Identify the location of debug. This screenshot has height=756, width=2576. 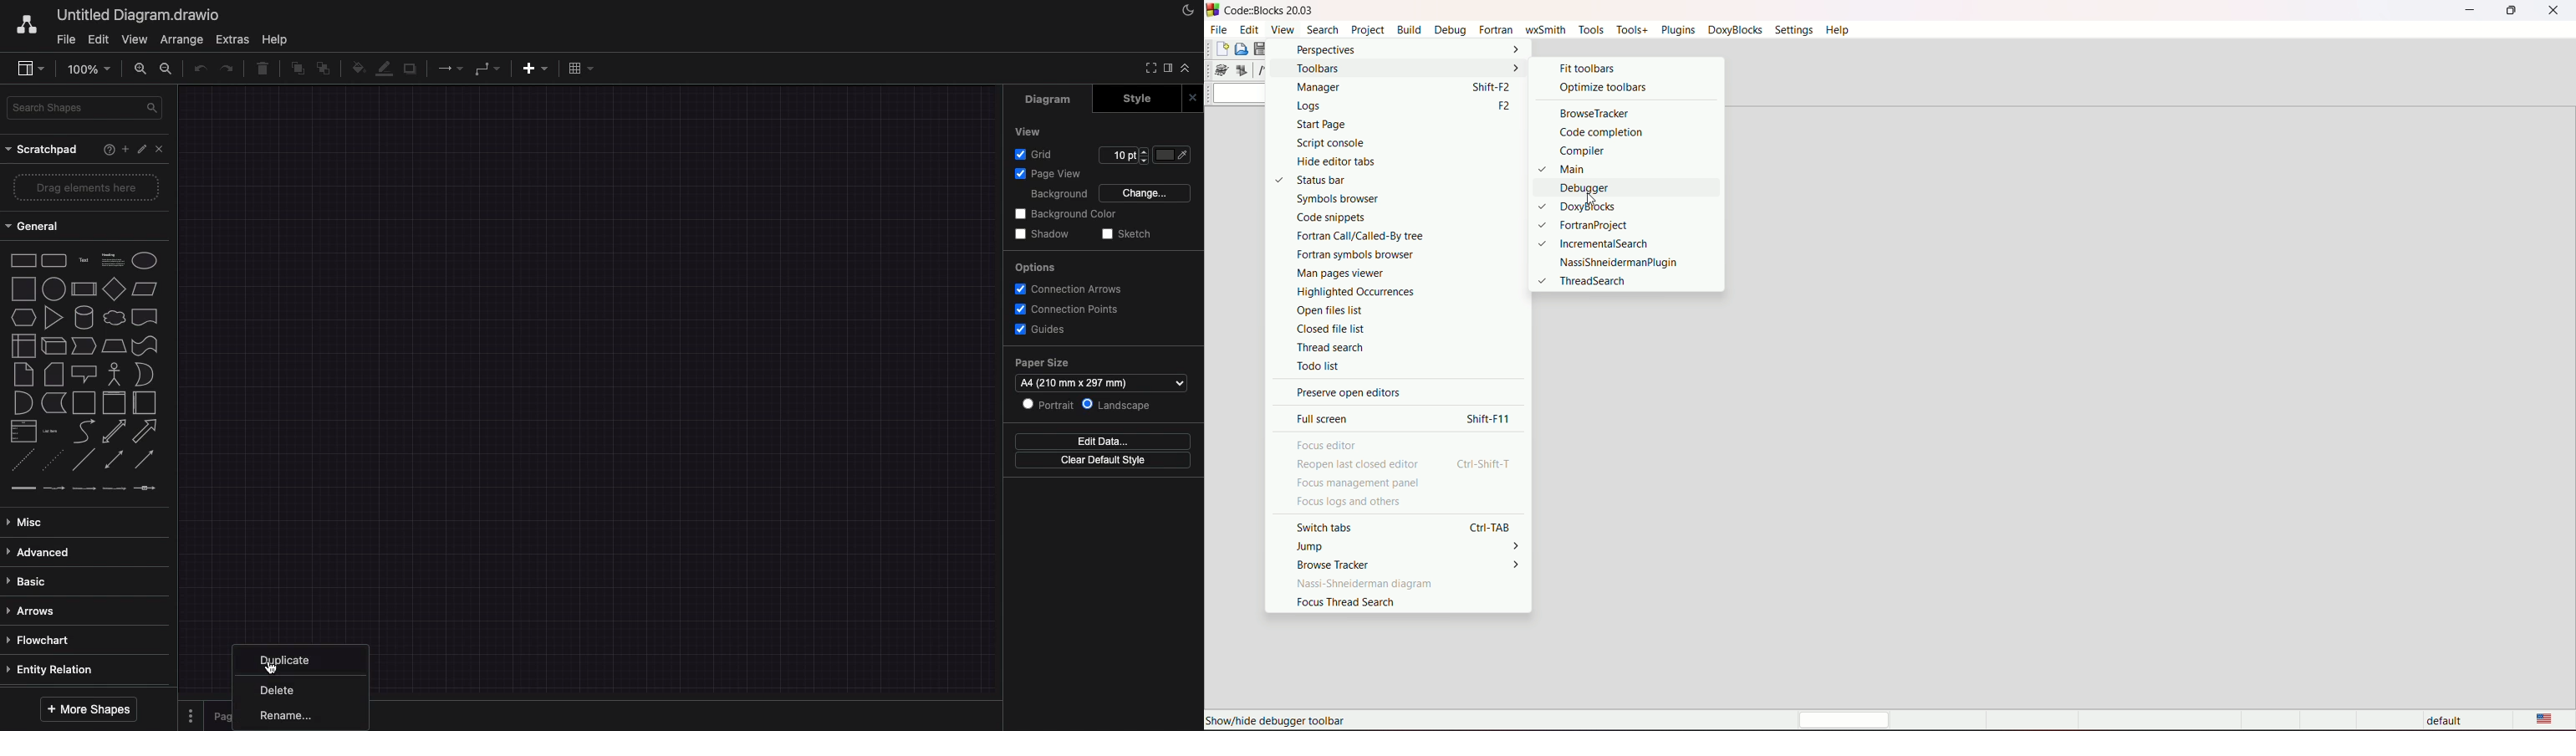
(1450, 30).